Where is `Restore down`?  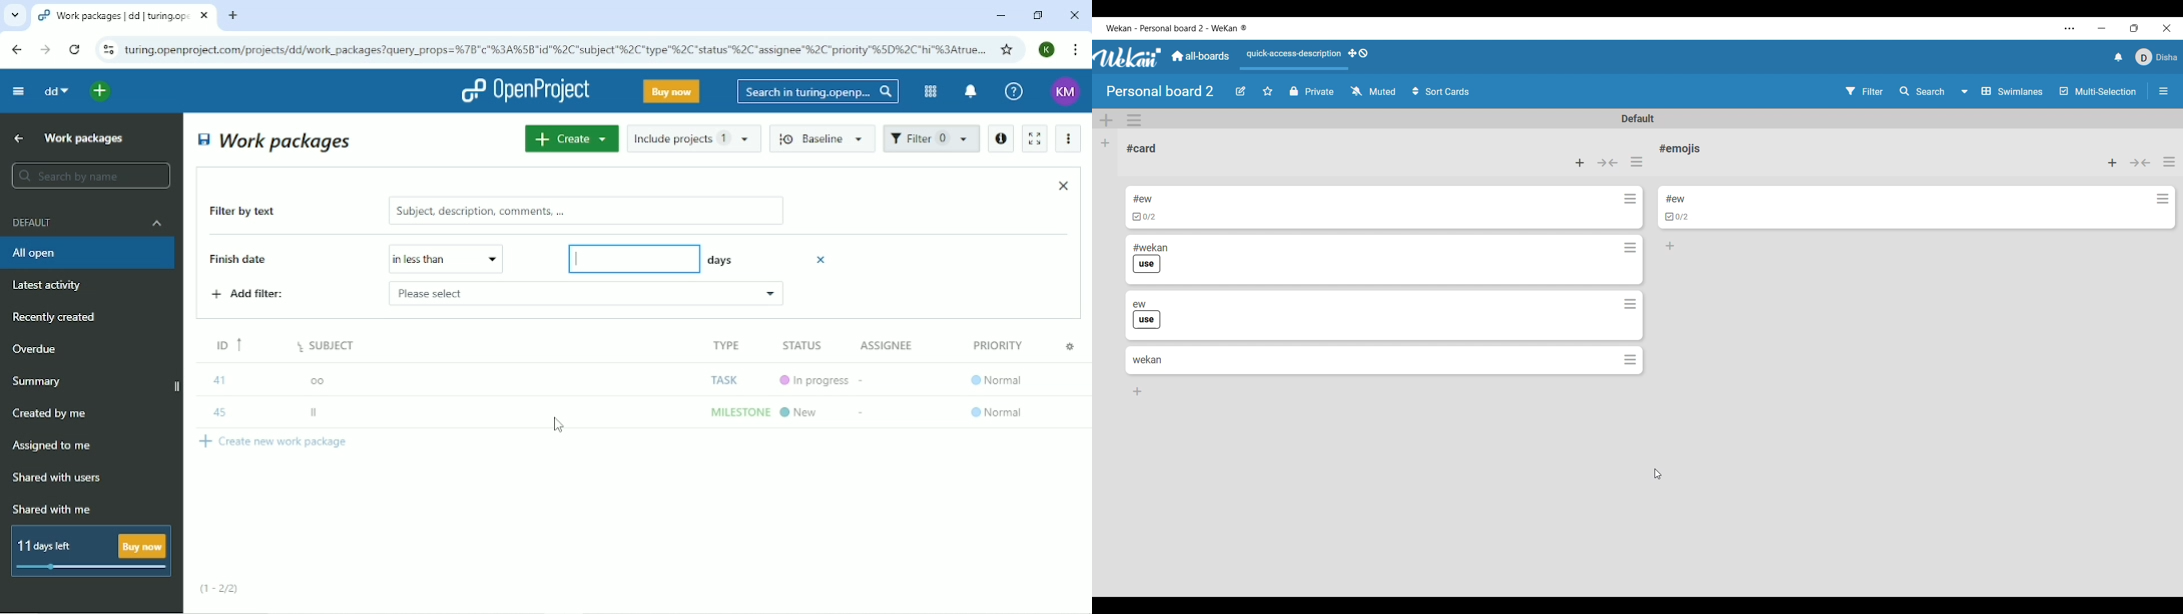 Restore down is located at coordinates (1037, 15).